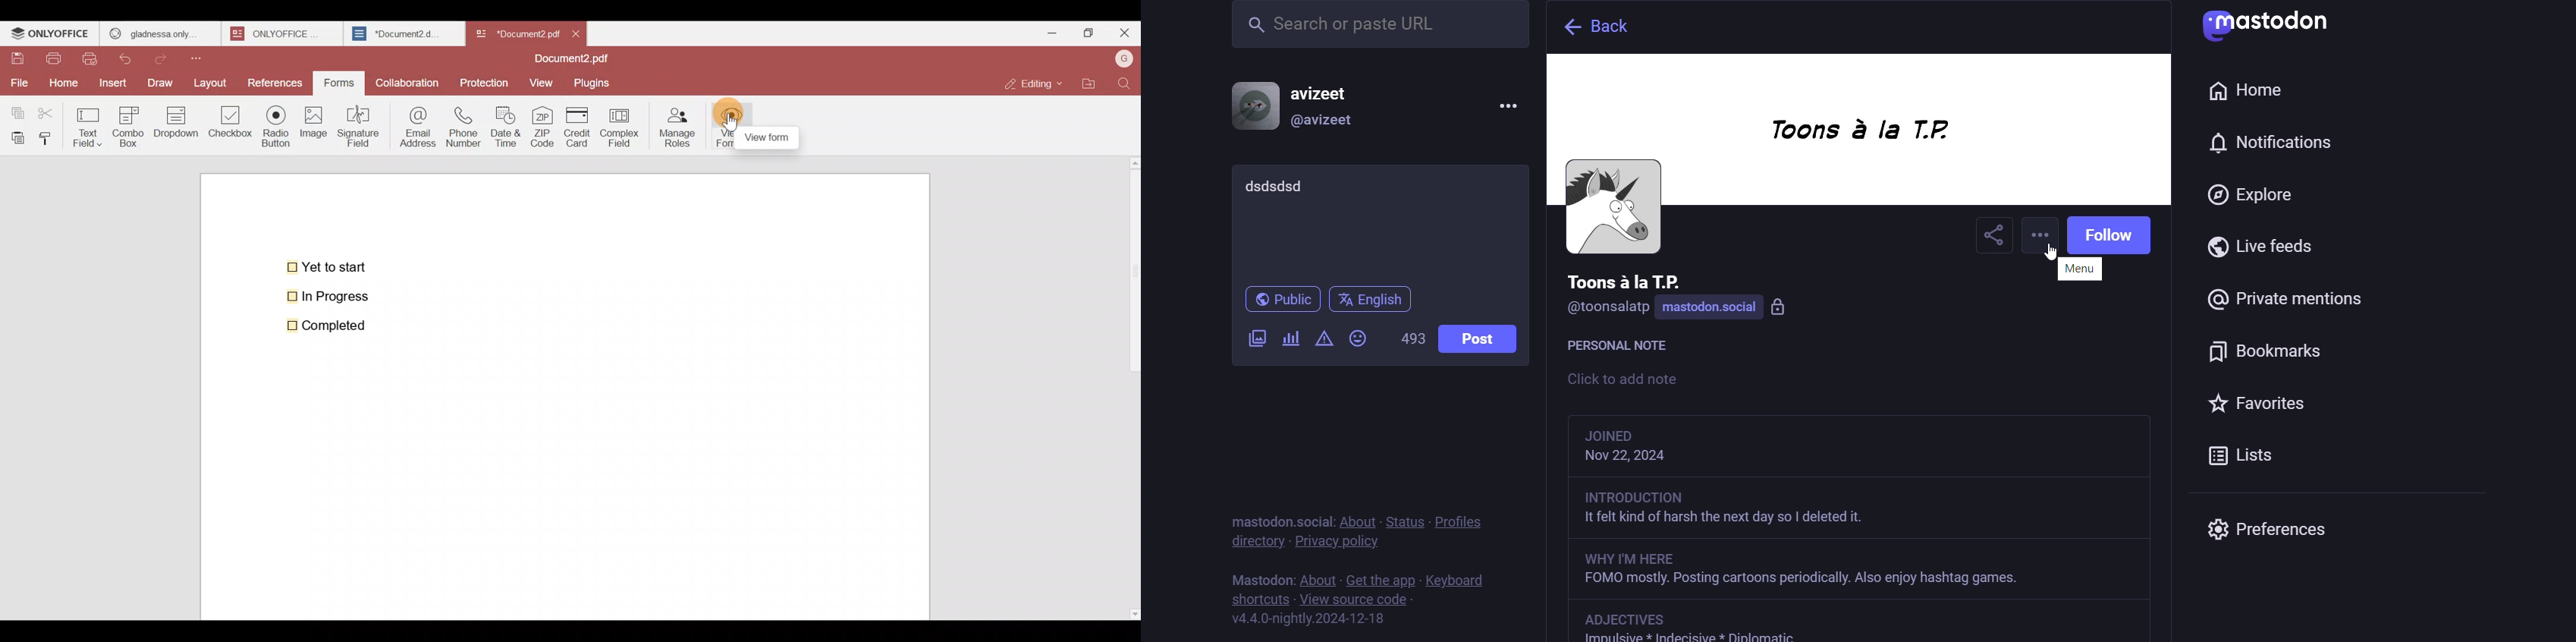 Image resolution: width=2576 pixels, height=644 pixels. I want to click on link, so click(1632, 618).